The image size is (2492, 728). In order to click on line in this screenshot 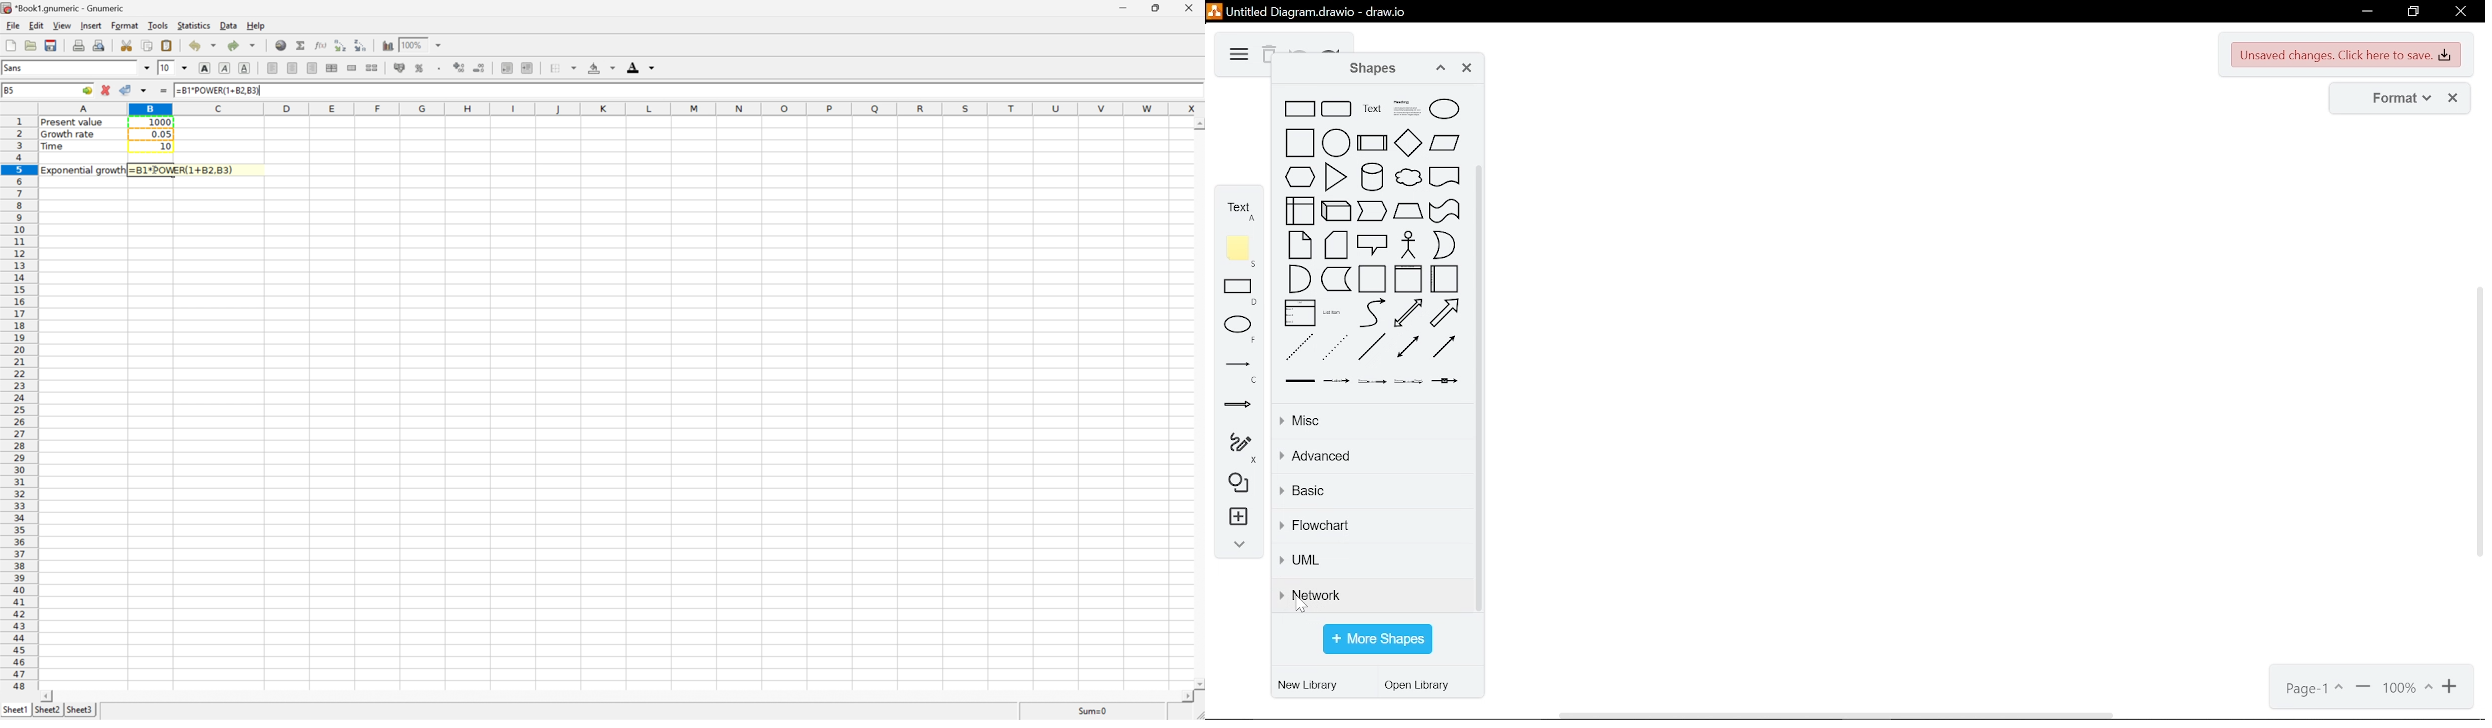, I will do `click(1370, 347)`.